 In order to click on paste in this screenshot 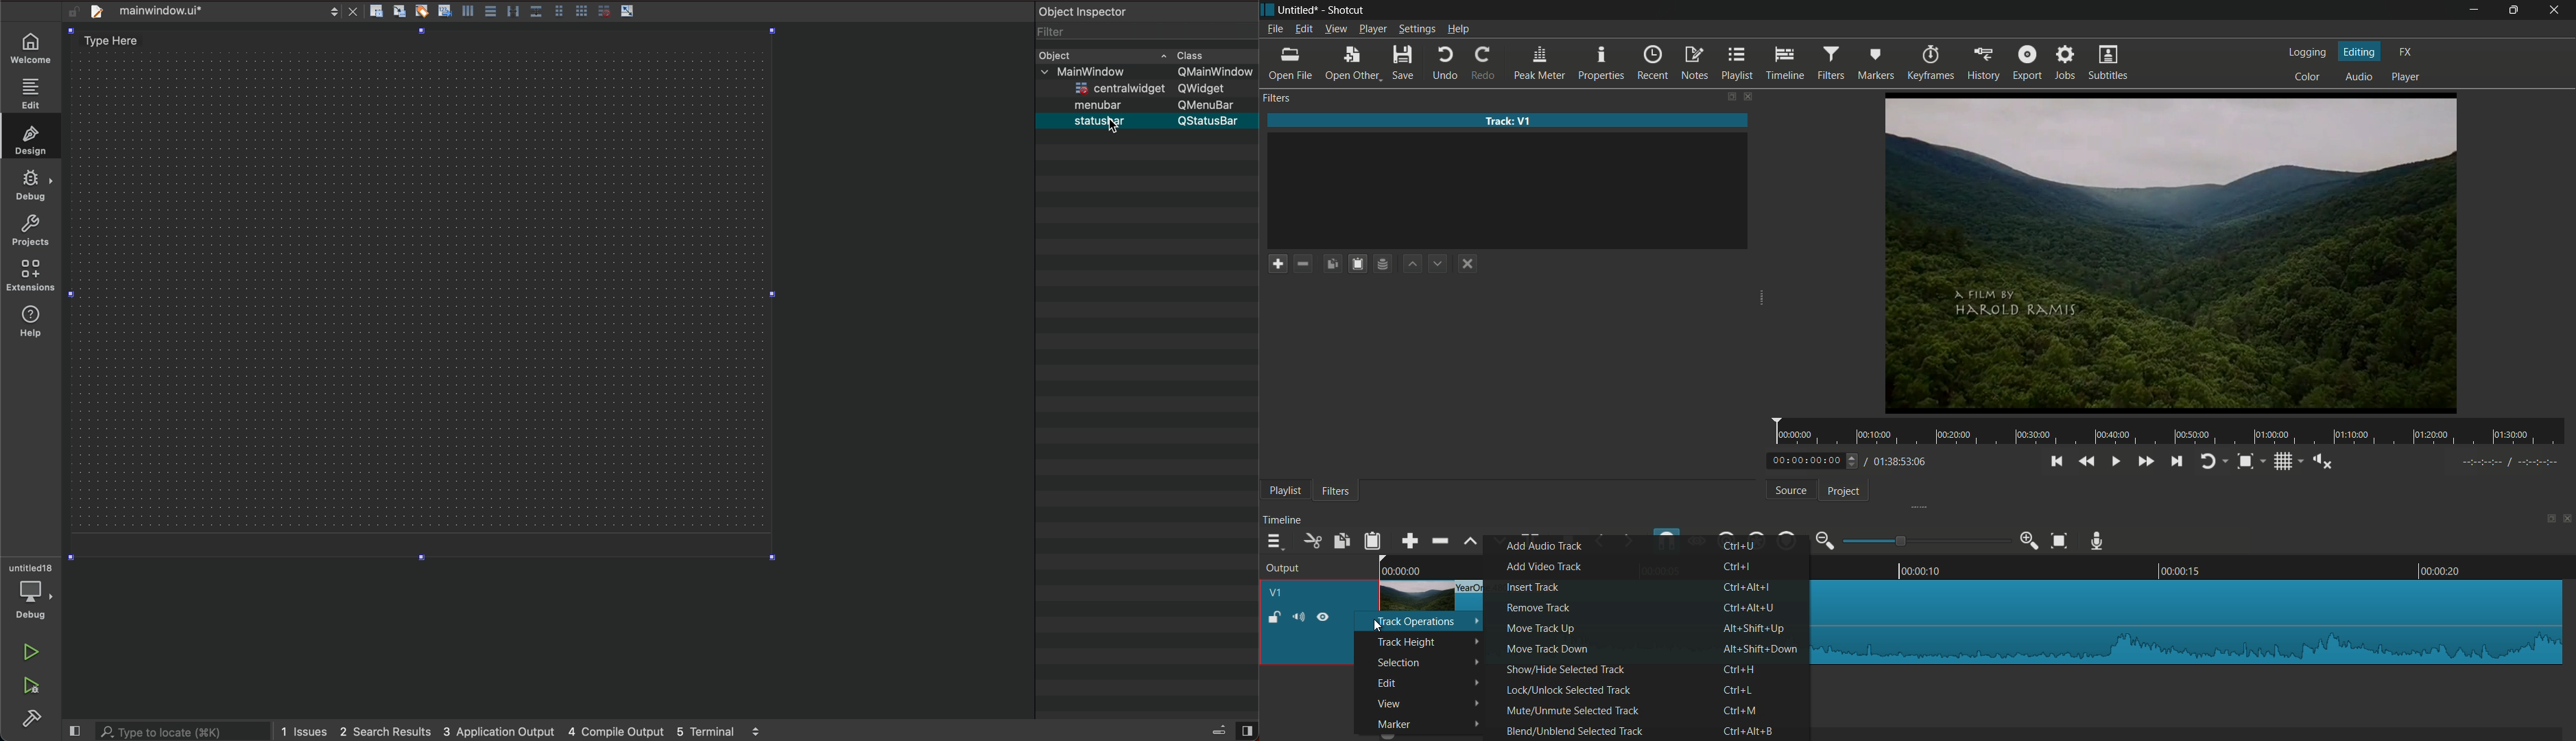, I will do `click(1372, 540)`.